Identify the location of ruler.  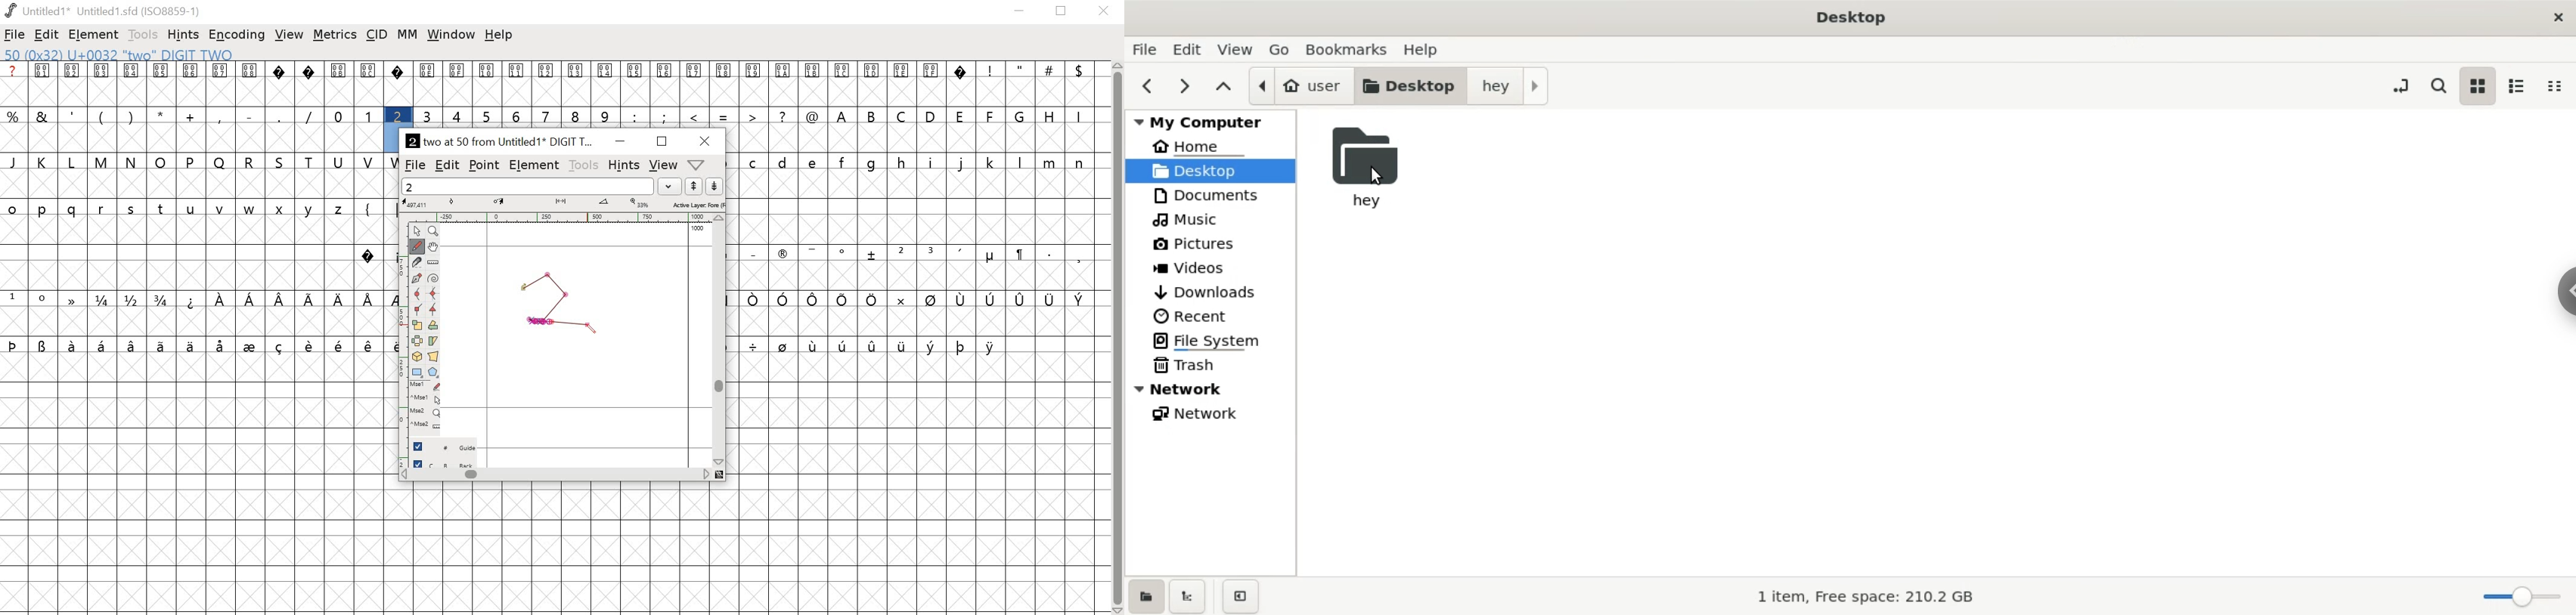
(432, 263).